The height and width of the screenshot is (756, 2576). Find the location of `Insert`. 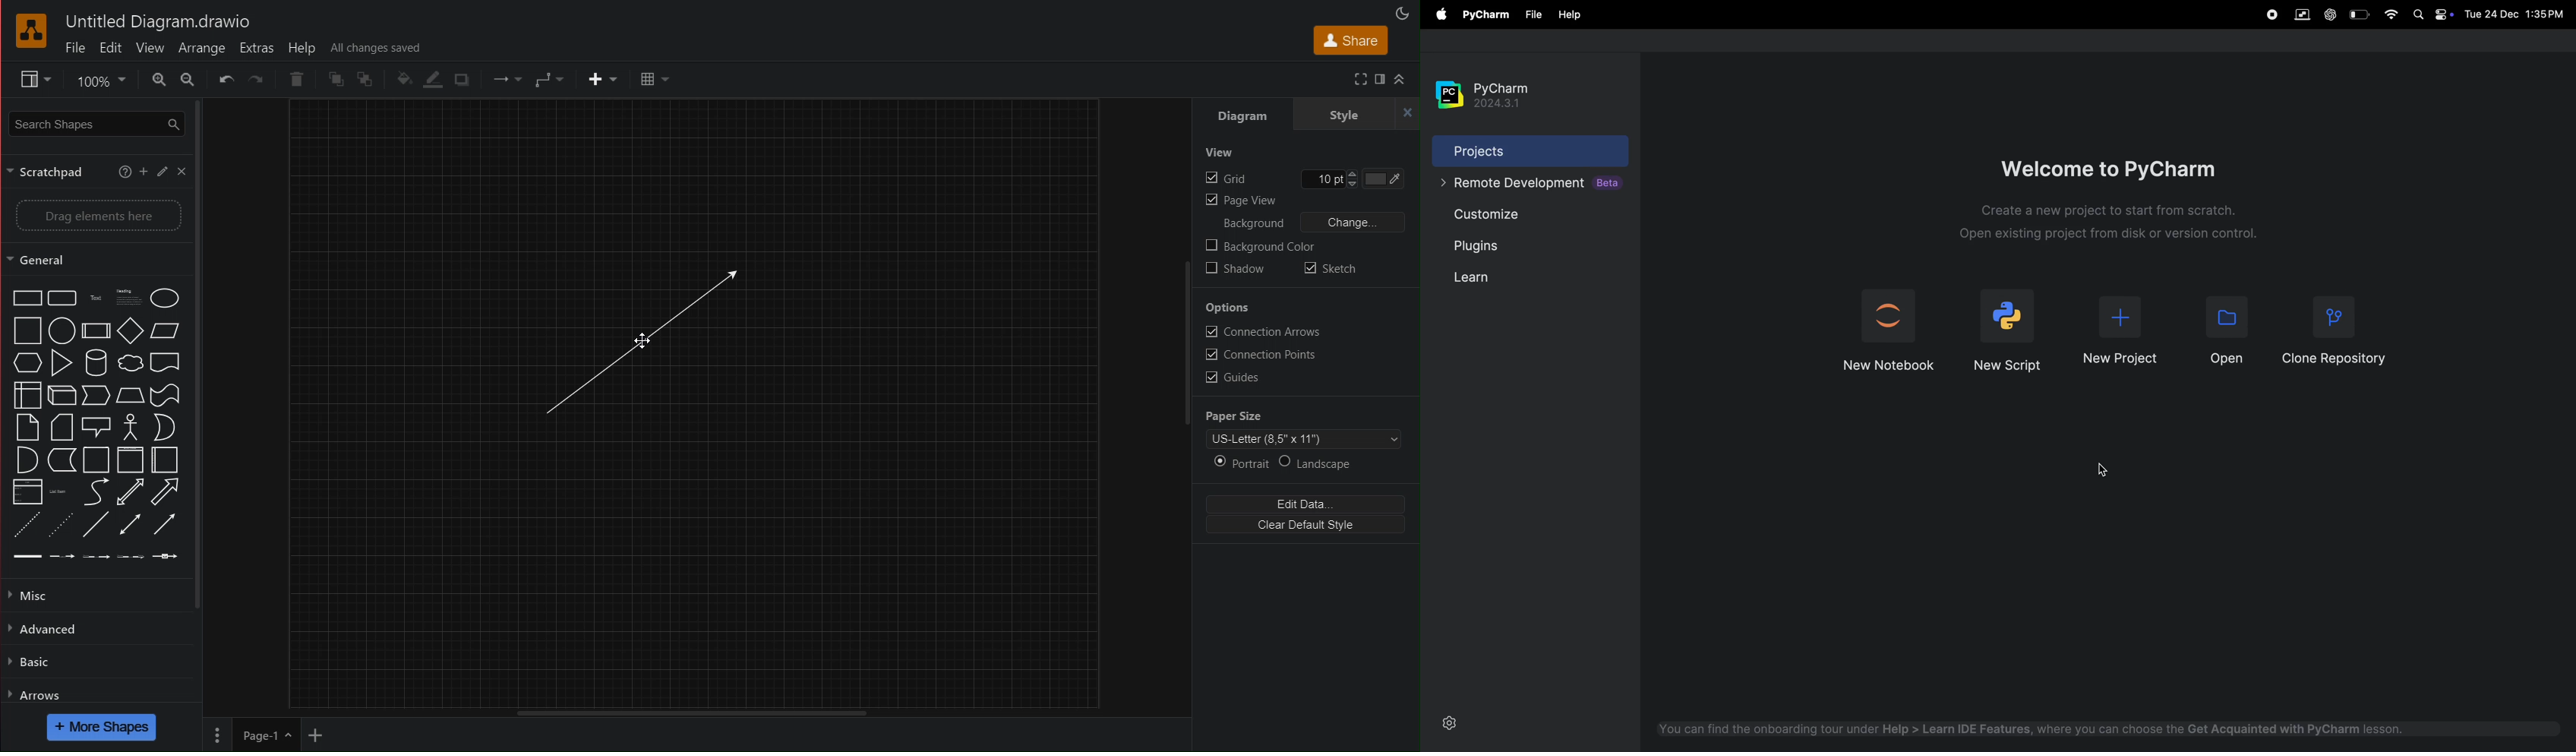

Insert is located at coordinates (601, 79).